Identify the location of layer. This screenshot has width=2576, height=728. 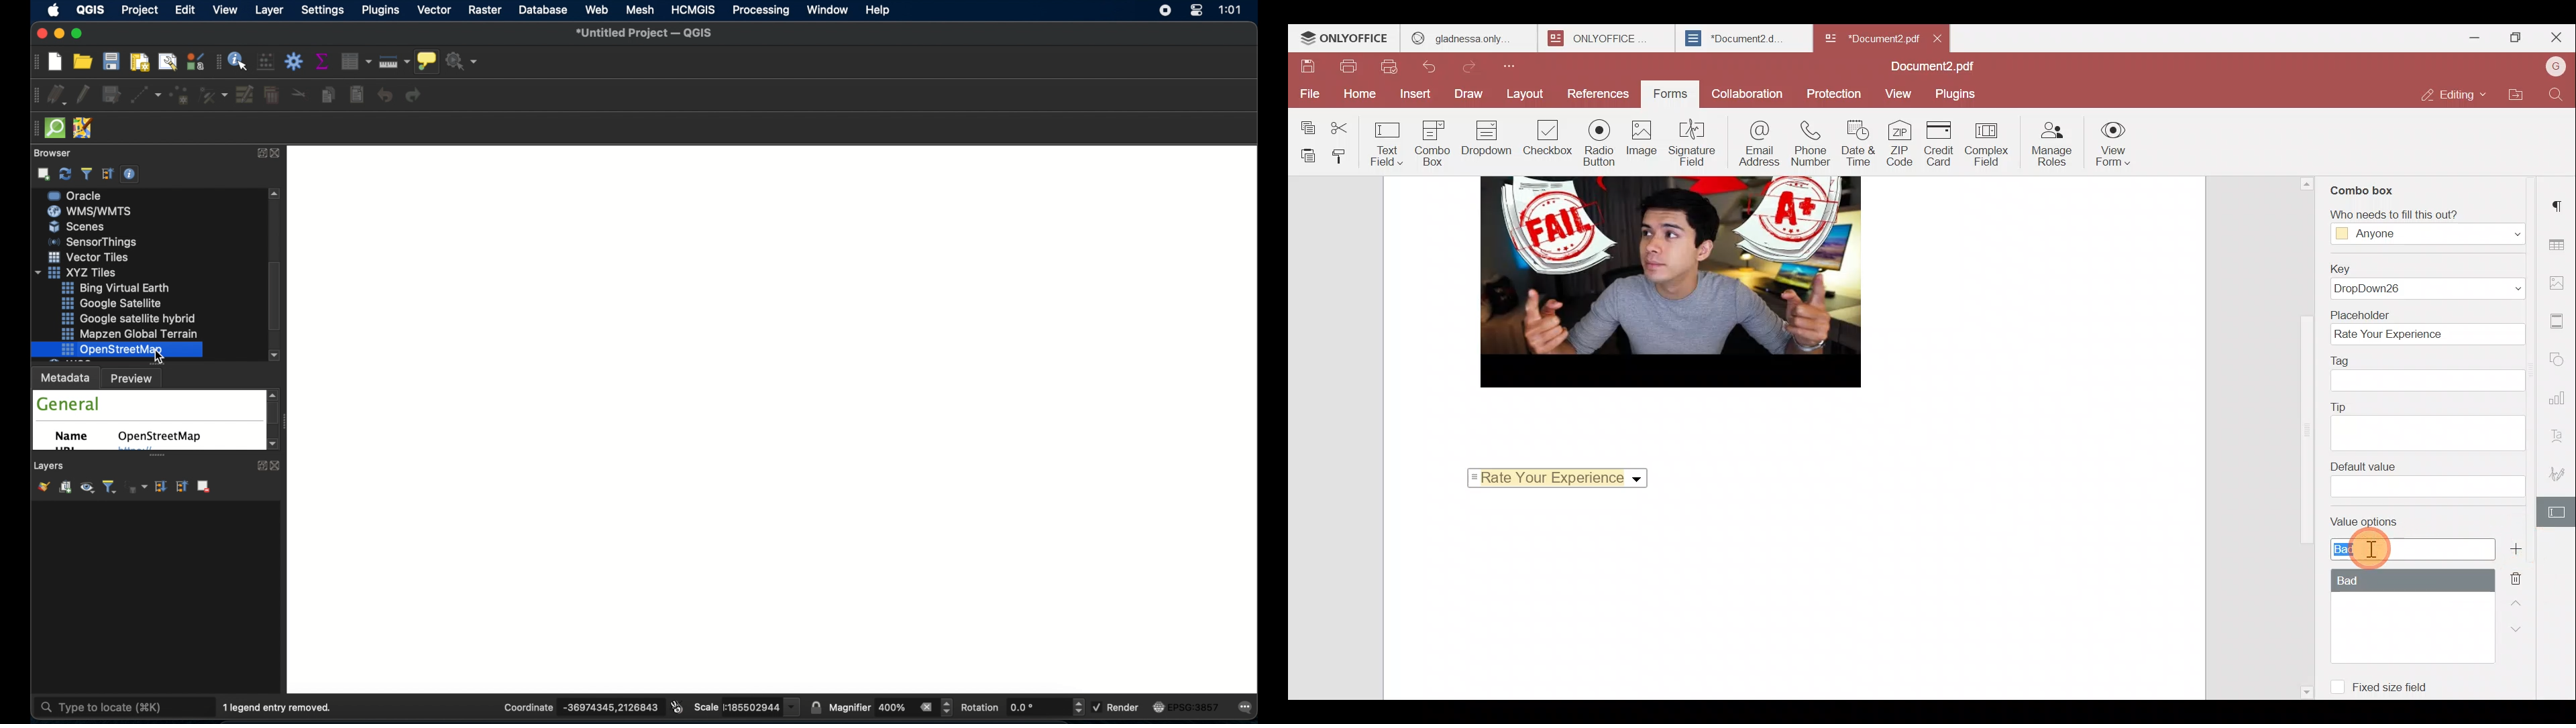
(268, 10).